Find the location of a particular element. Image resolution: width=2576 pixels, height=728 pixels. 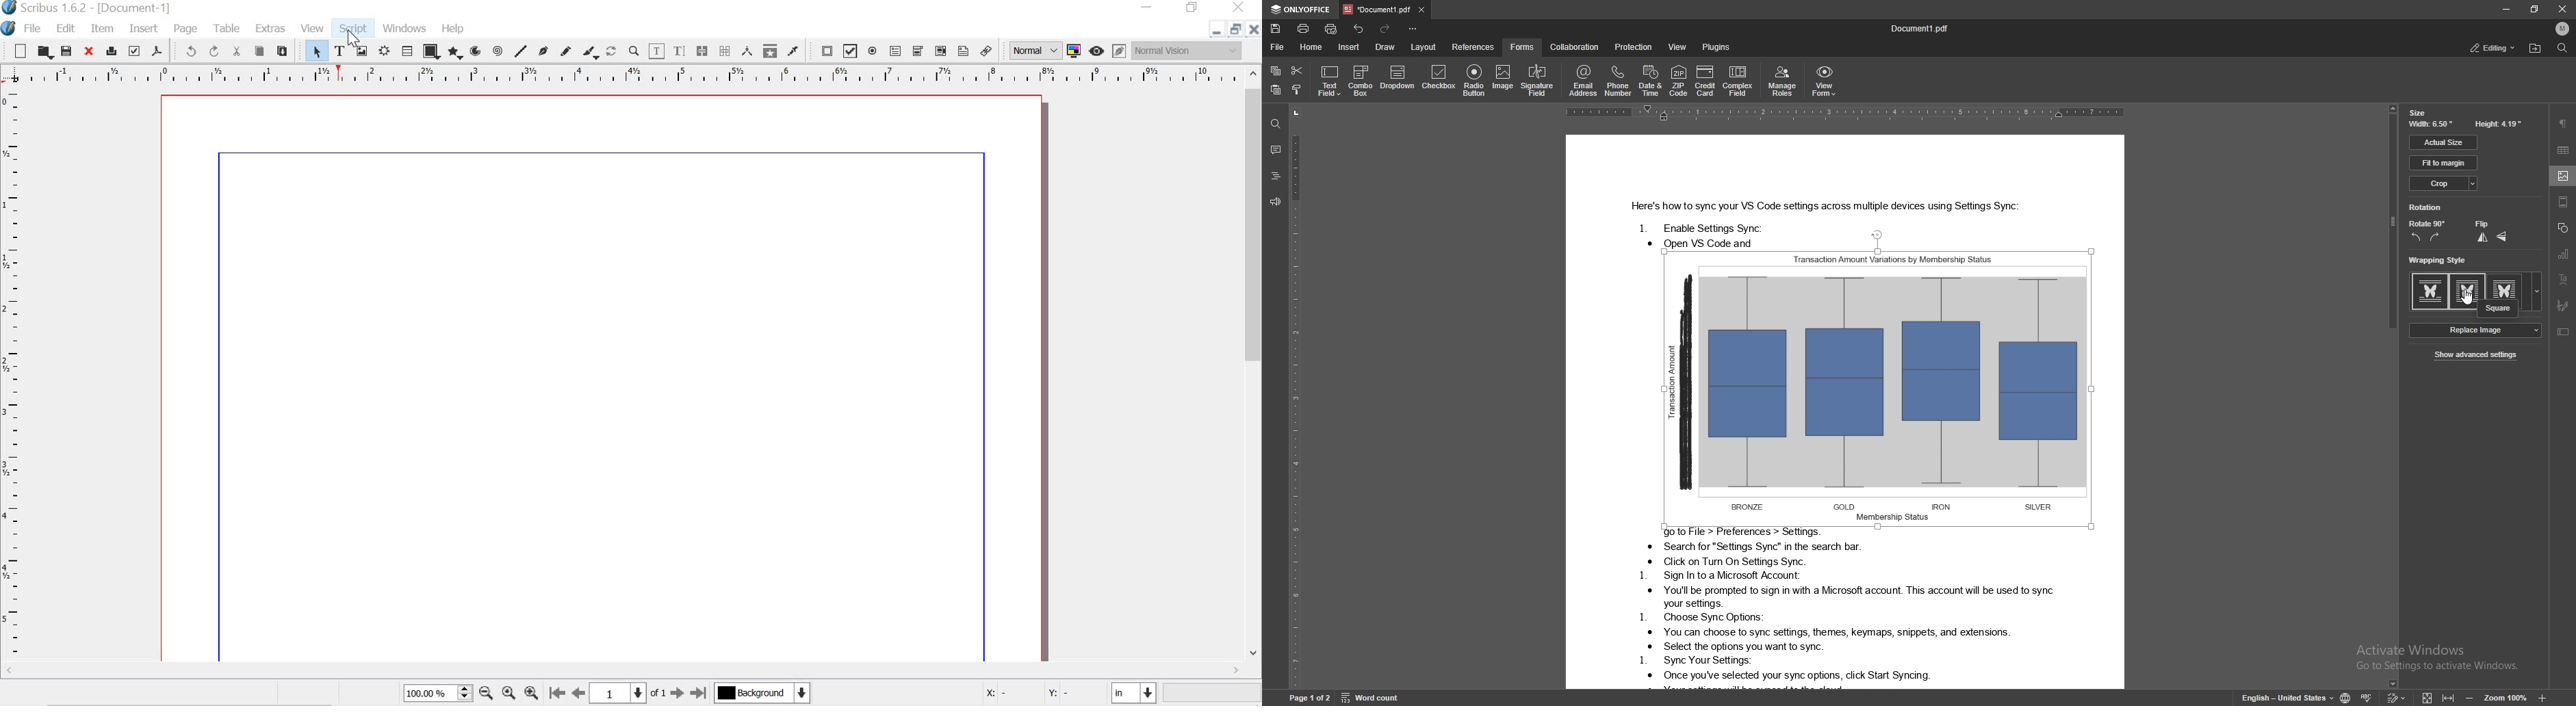

rotate is located at coordinates (612, 52).